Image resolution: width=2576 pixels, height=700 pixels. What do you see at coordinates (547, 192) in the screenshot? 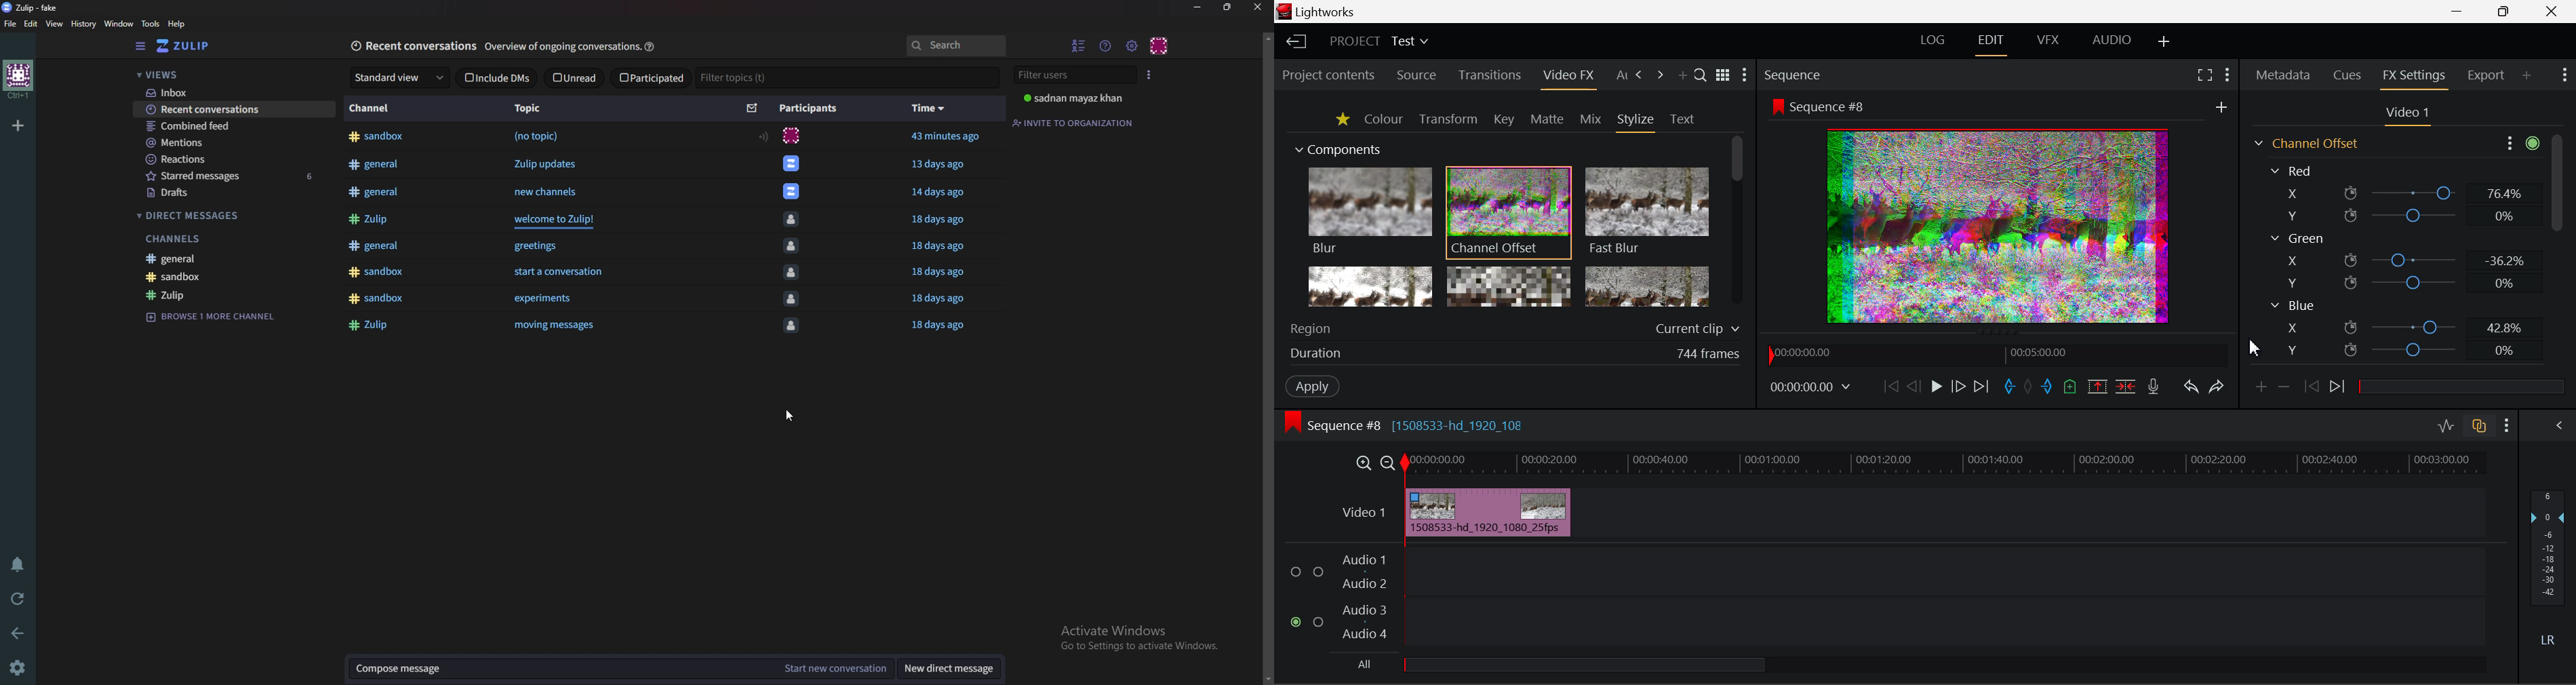
I see `new channels` at bounding box center [547, 192].